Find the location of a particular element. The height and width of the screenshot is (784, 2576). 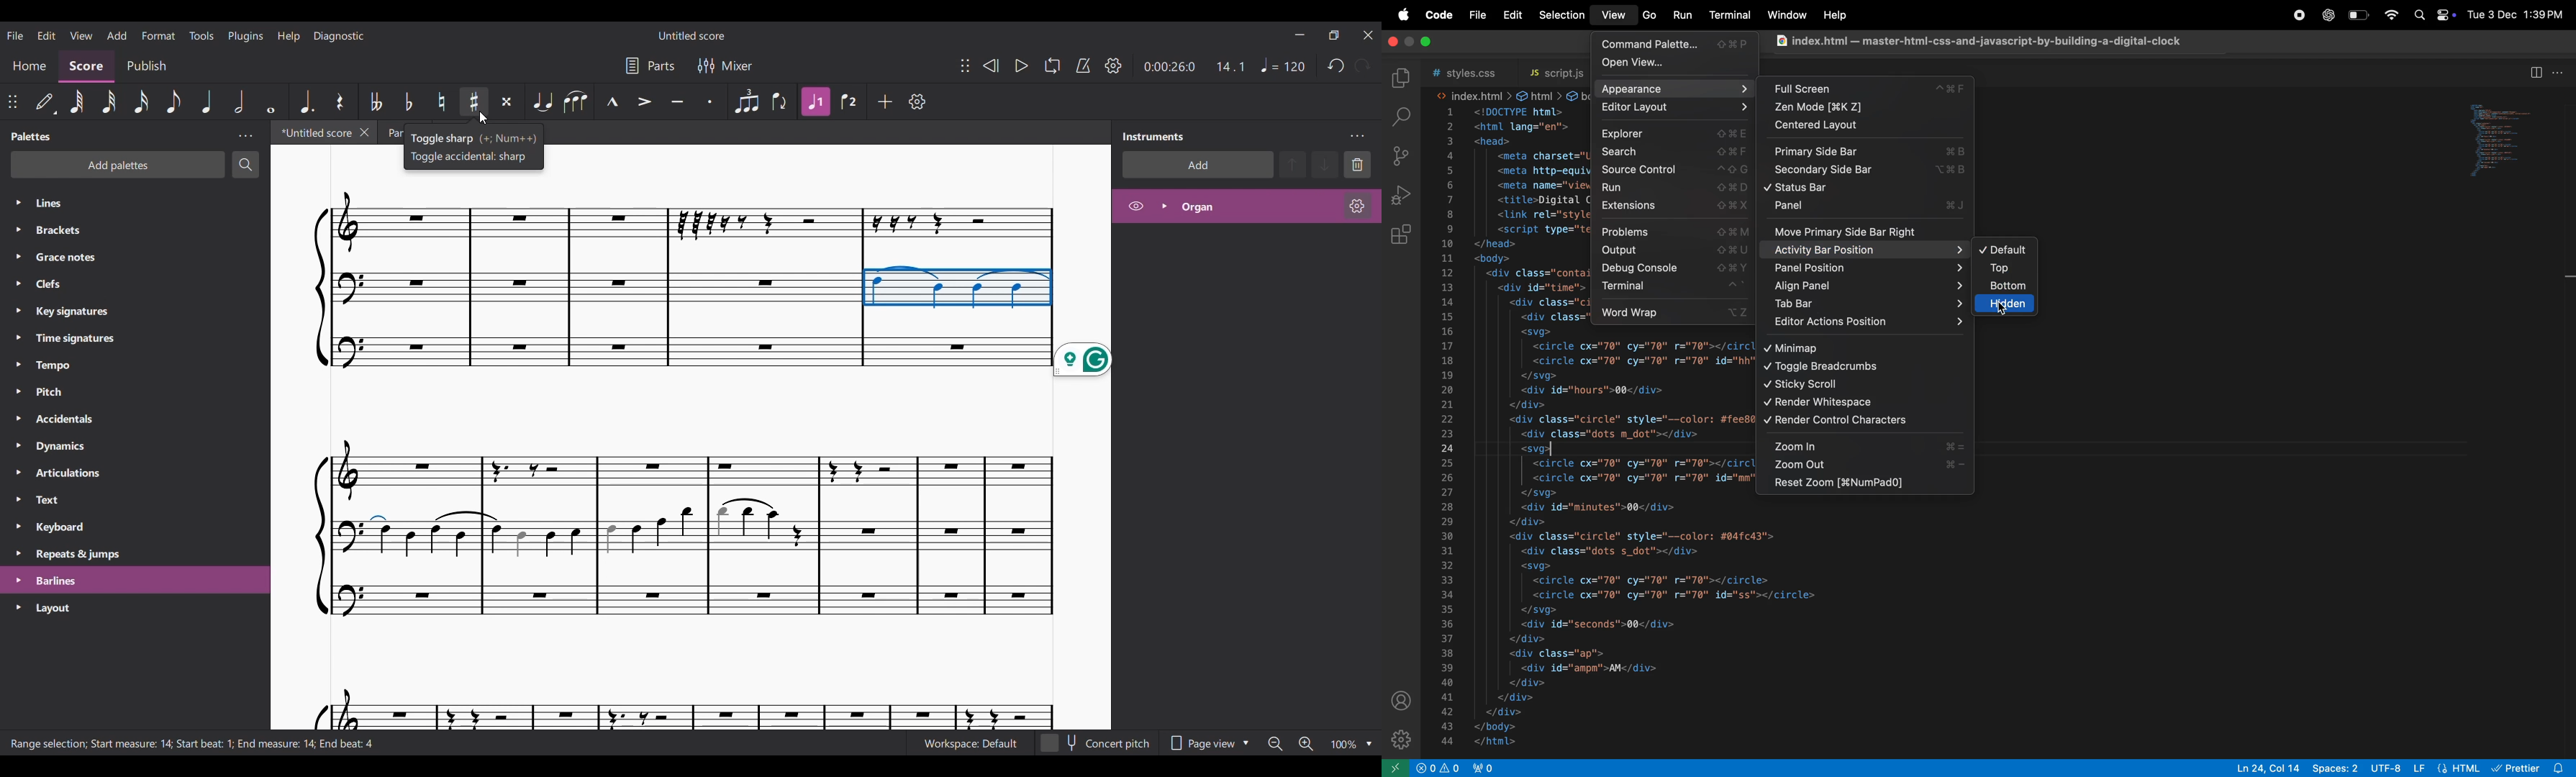

run debug is located at coordinates (1402, 195).